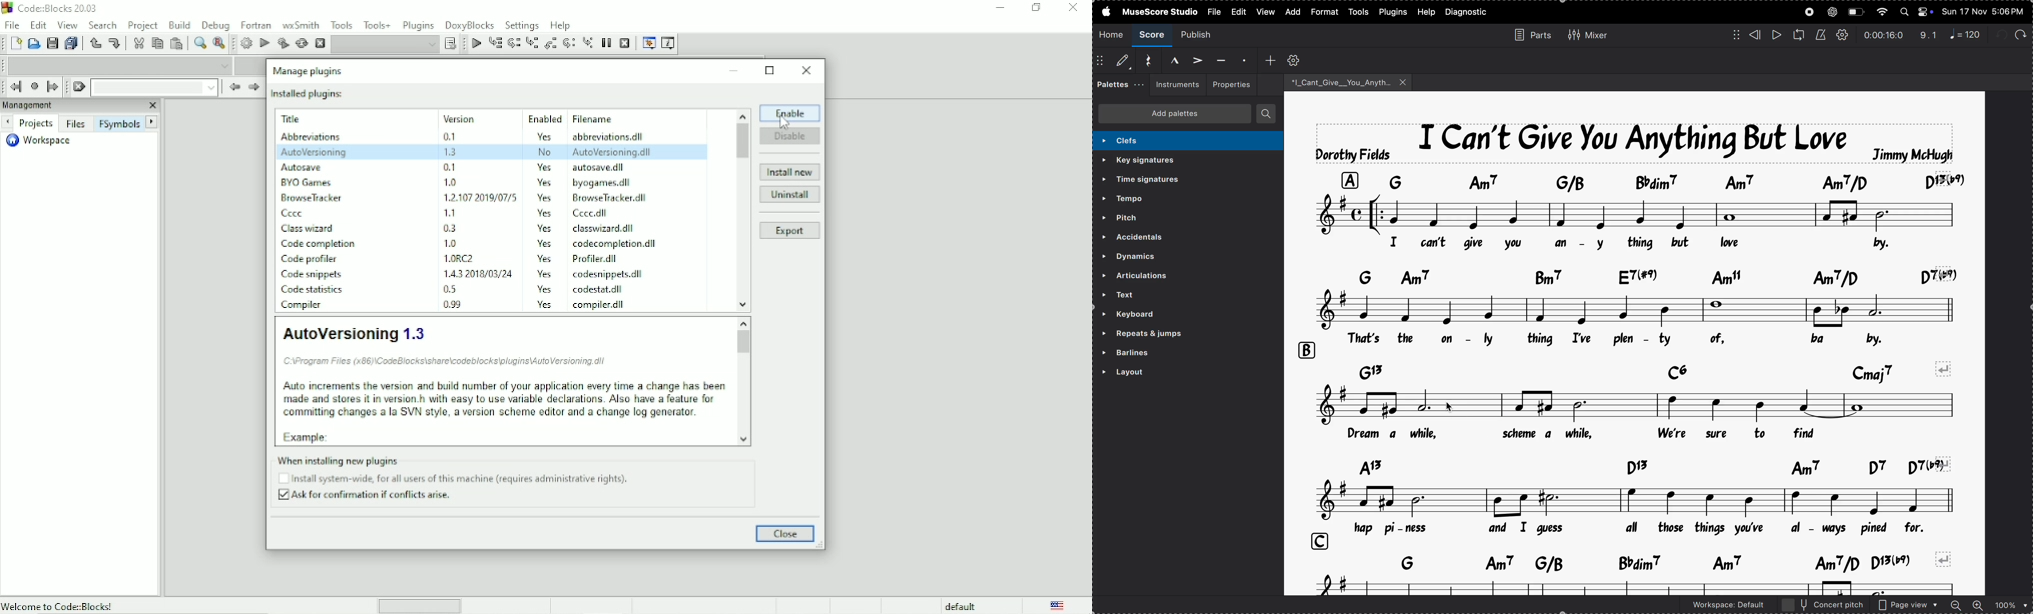  What do you see at coordinates (177, 43) in the screenshot?
I see `Paste` at bounding box center [177, 43].